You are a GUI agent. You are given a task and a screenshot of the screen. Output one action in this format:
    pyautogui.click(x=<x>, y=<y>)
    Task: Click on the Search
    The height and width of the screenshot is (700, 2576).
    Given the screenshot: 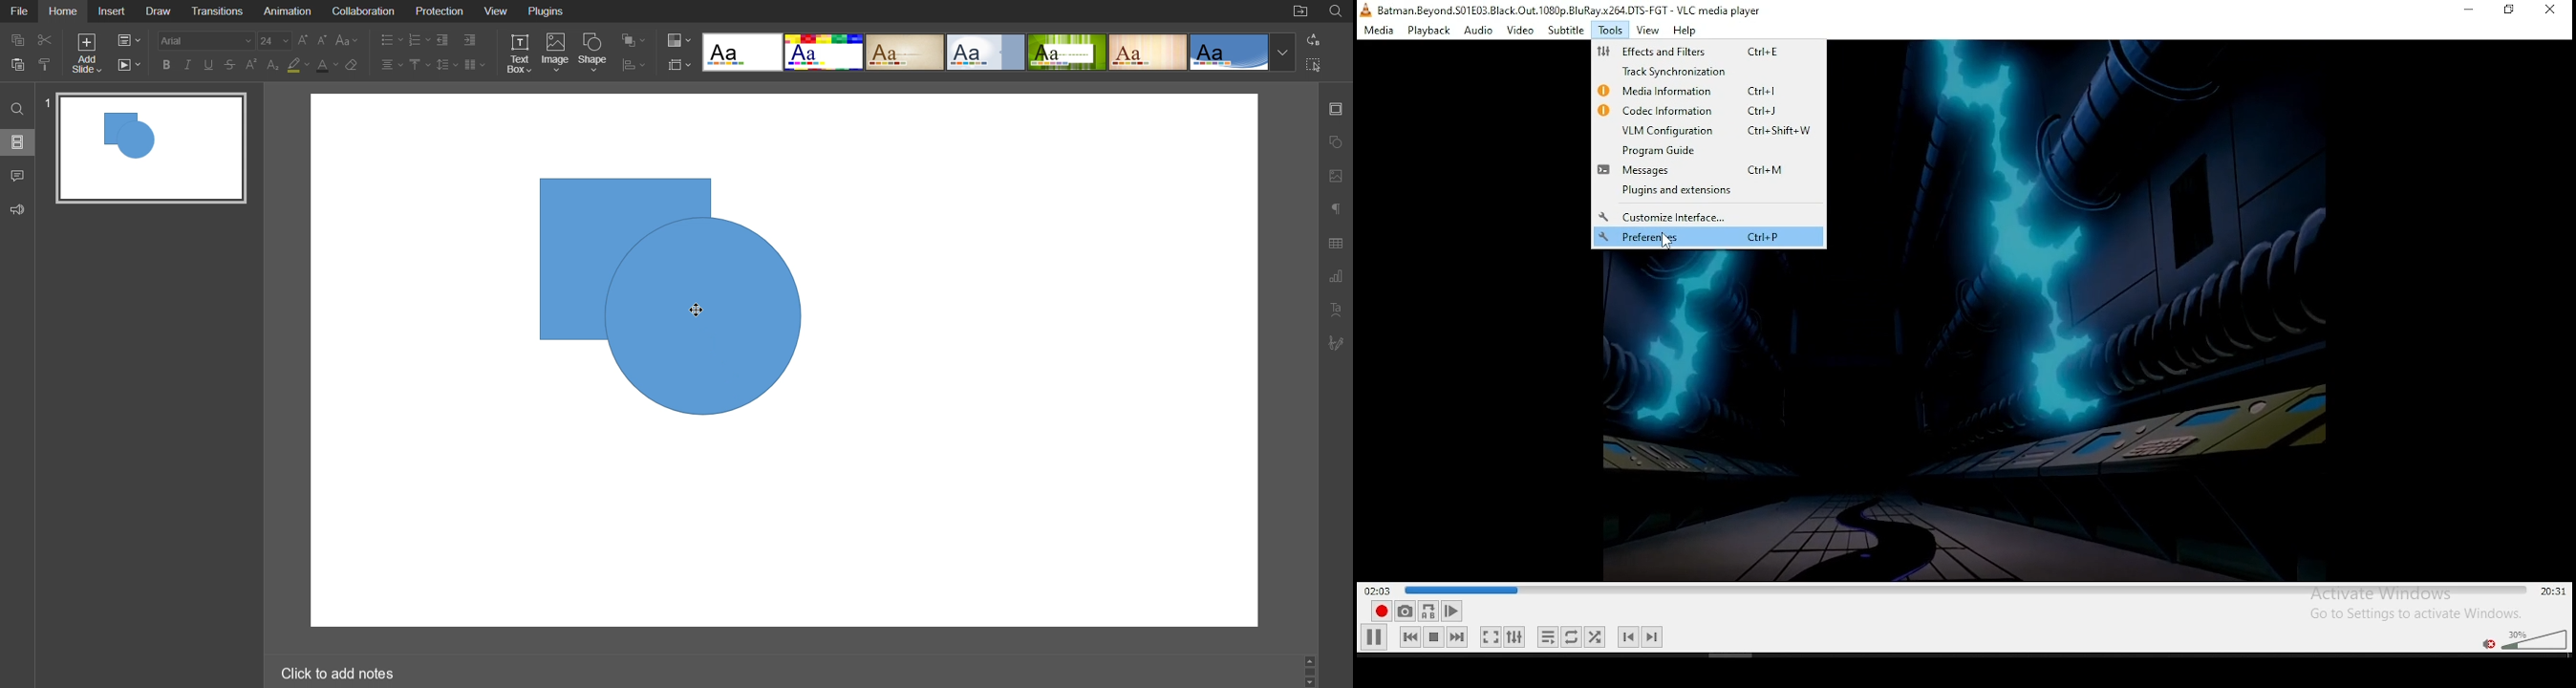 What is the action you would take?
    pyautogui.click(x=1337, y=12)
    